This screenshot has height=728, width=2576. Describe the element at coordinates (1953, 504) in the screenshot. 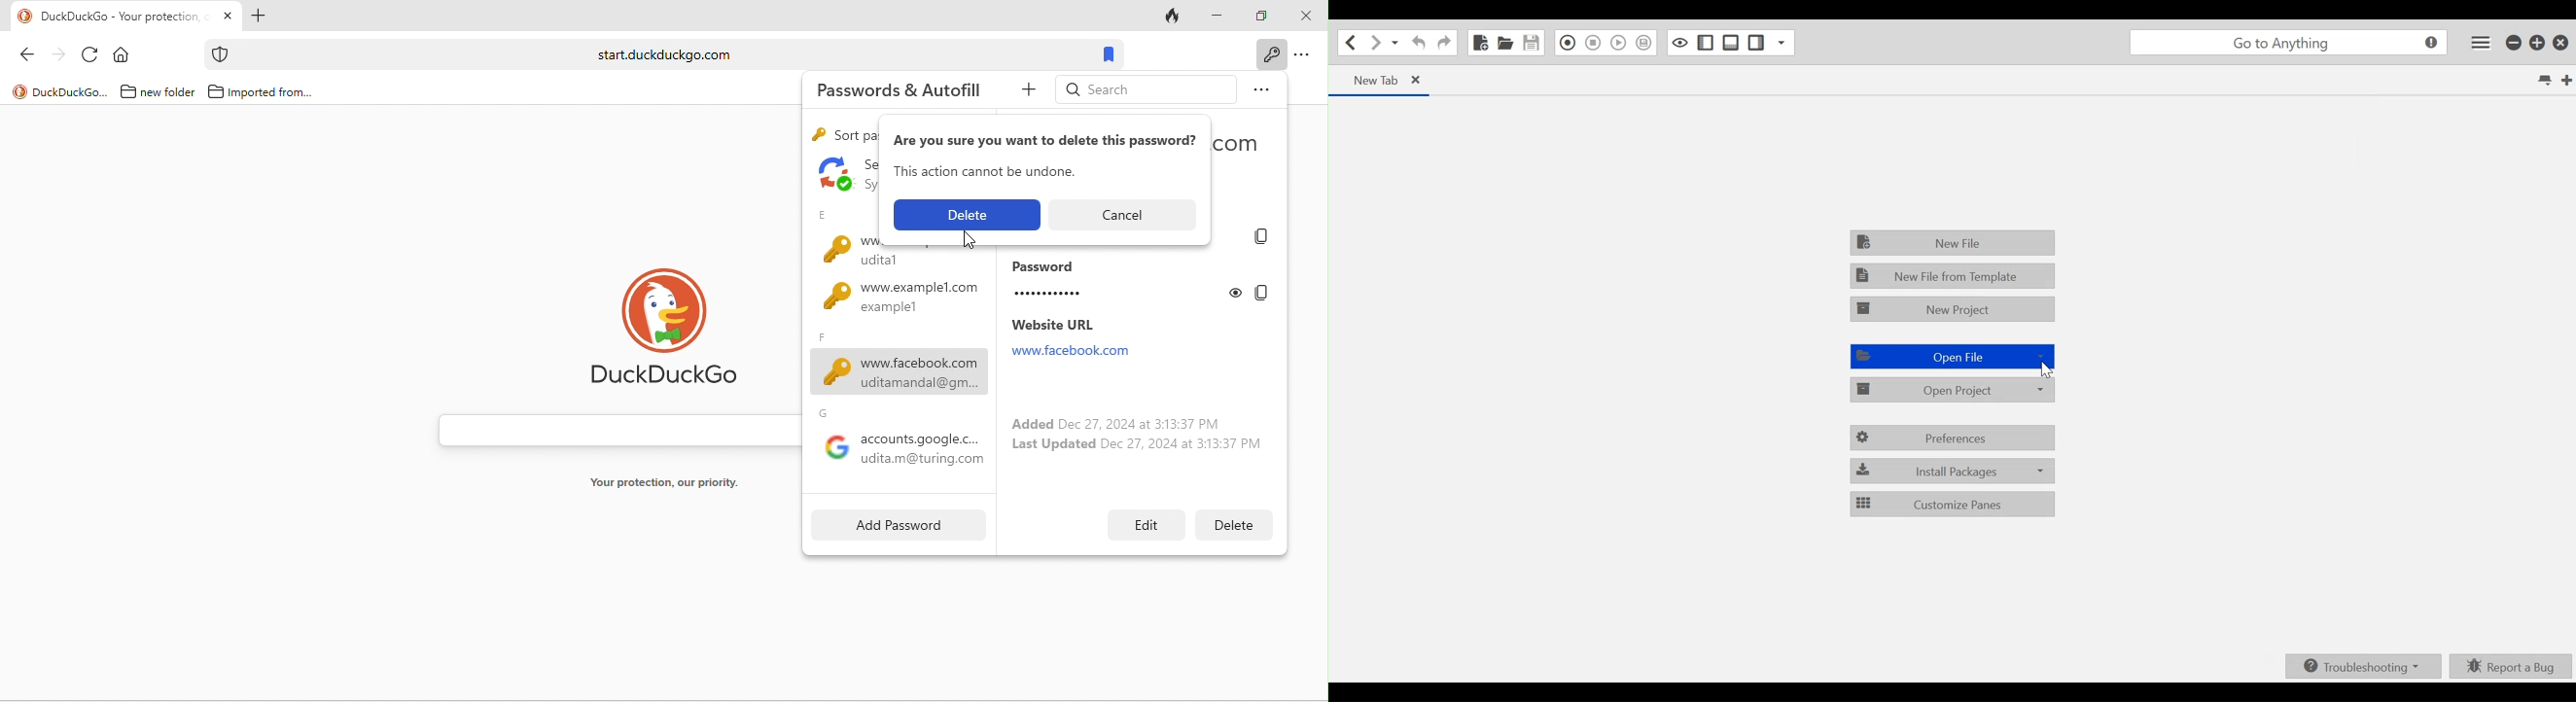

I see `Customize panes` at that location.